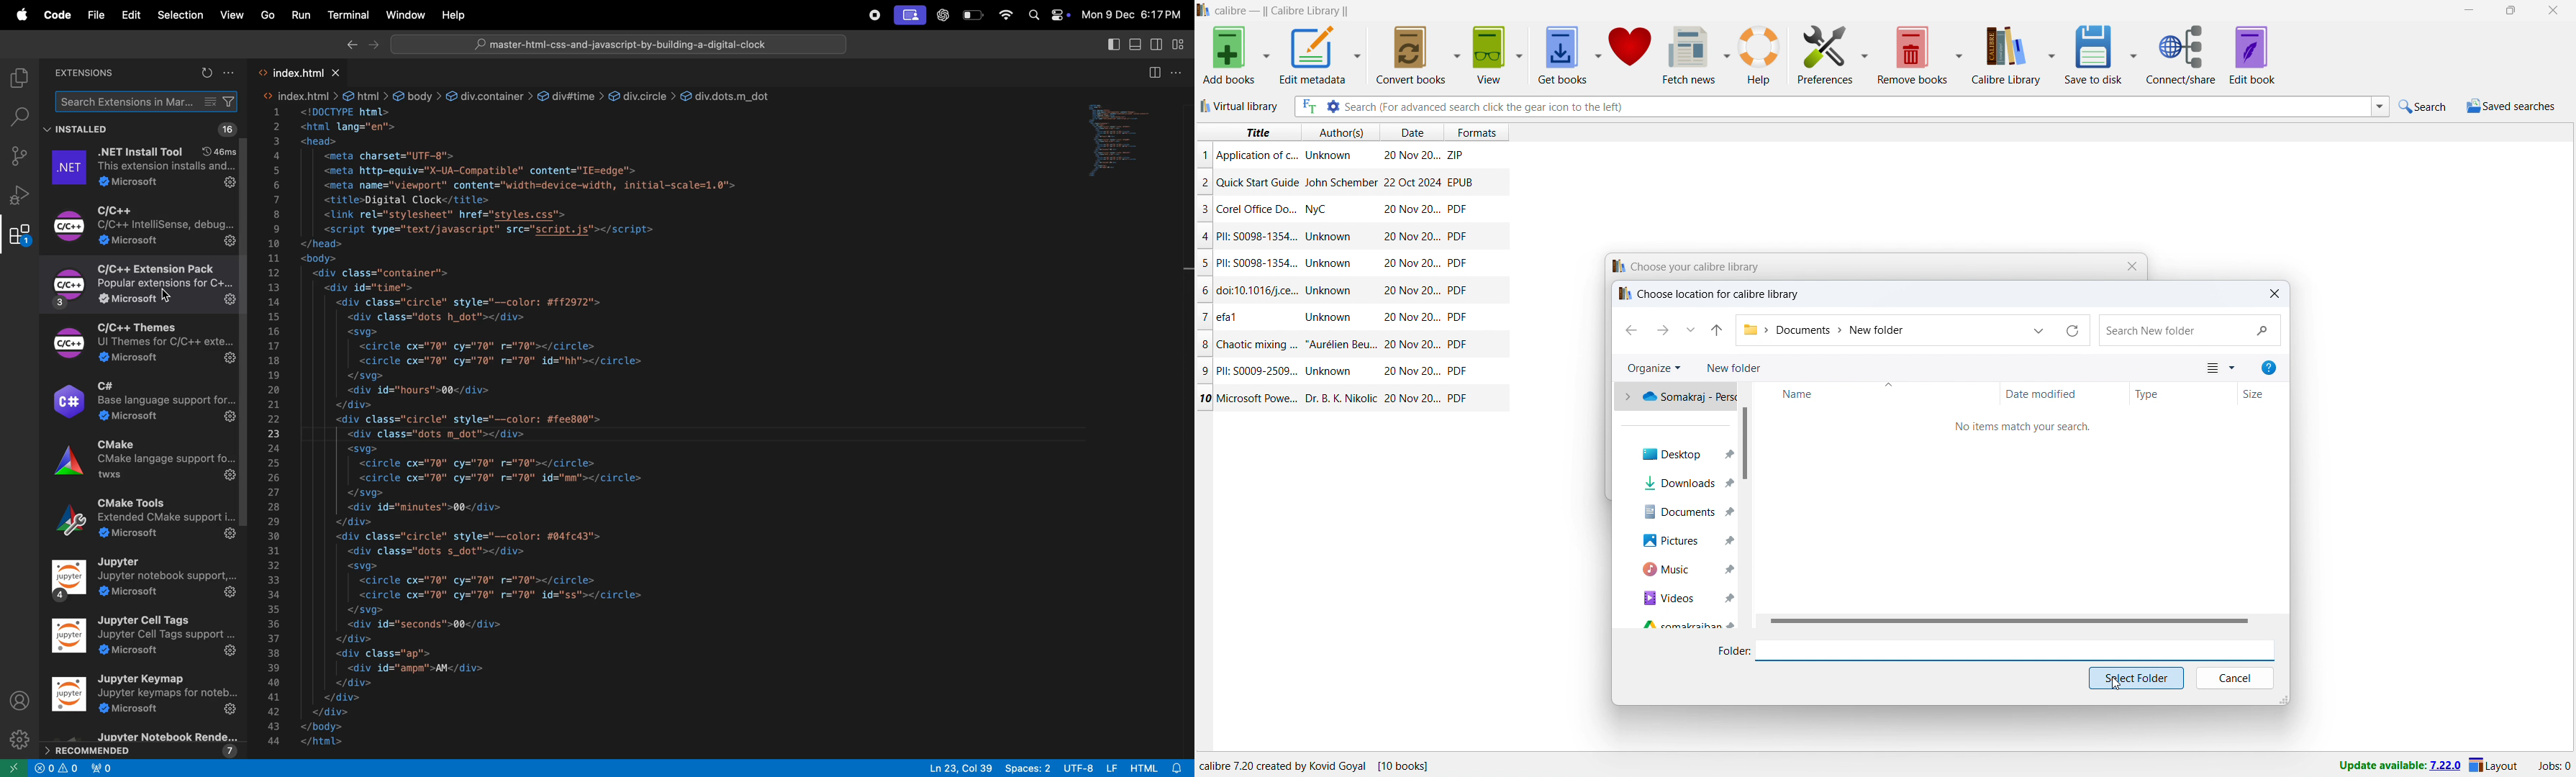 Image resolution: width=2576 pixels, height=784 pixels. I want to click on Title, so click(1257, 343).